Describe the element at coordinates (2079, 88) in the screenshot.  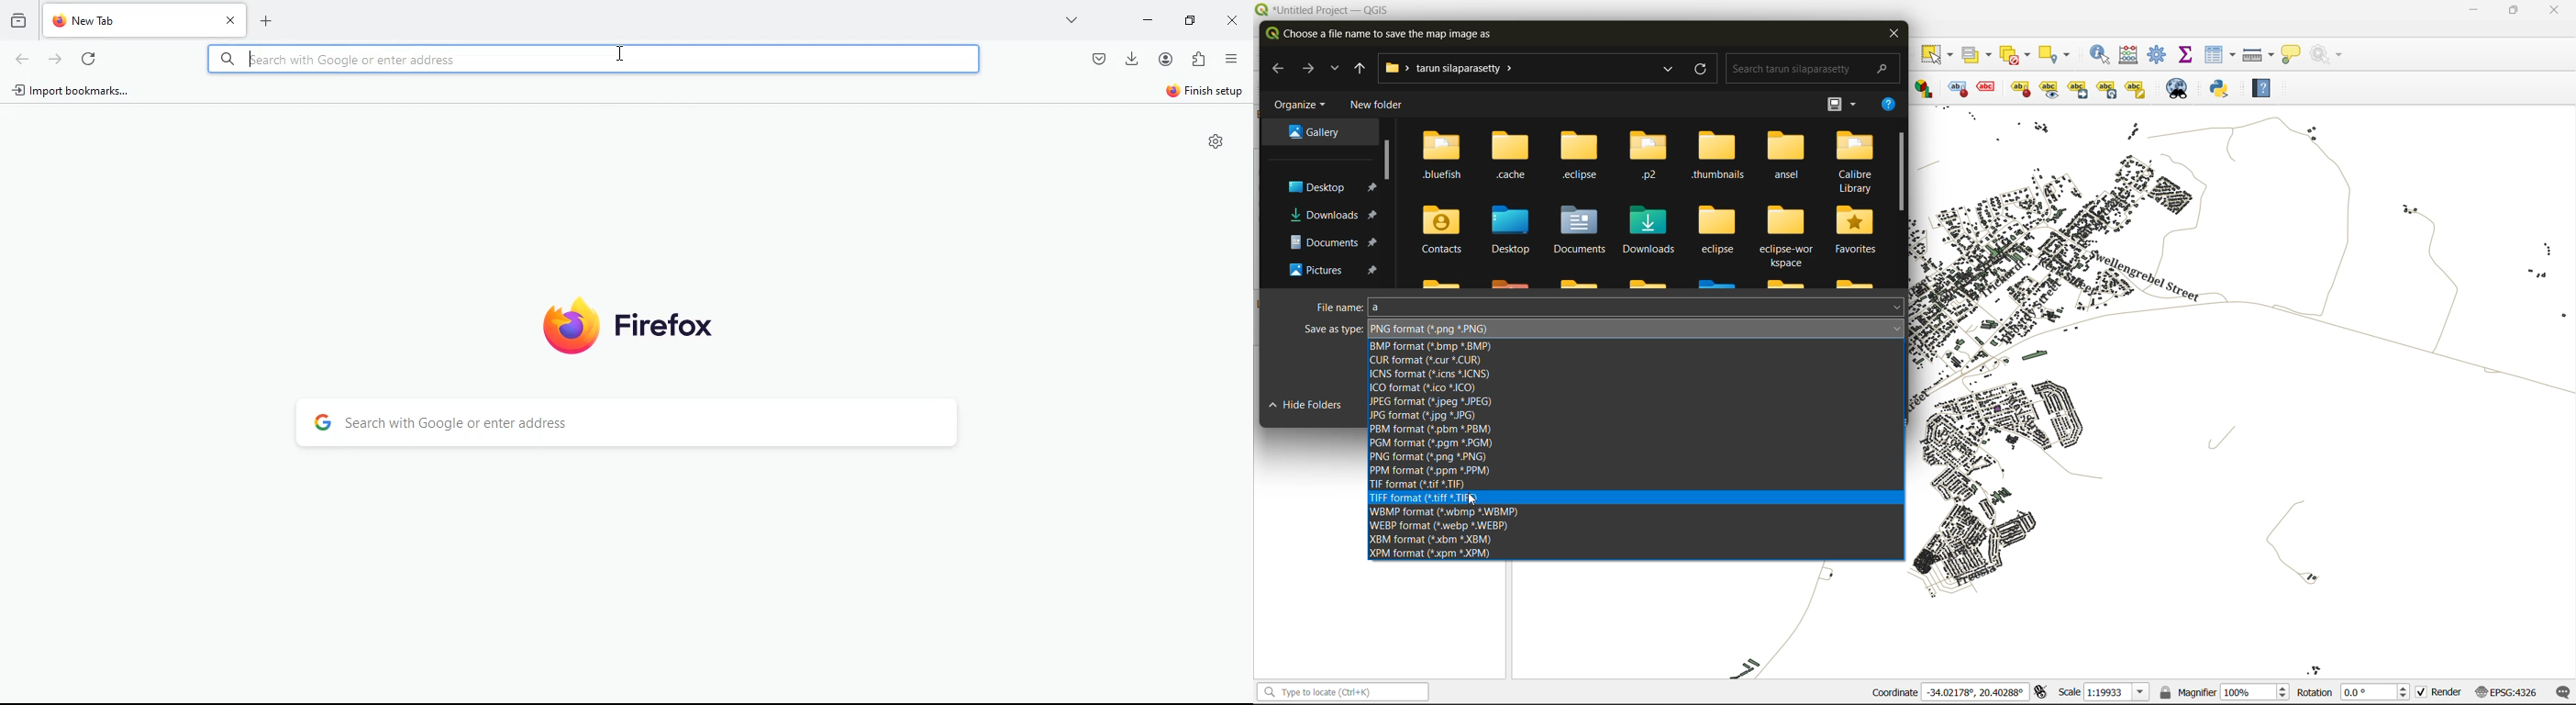
I see `Move a label, diagrams or callout` at that location.